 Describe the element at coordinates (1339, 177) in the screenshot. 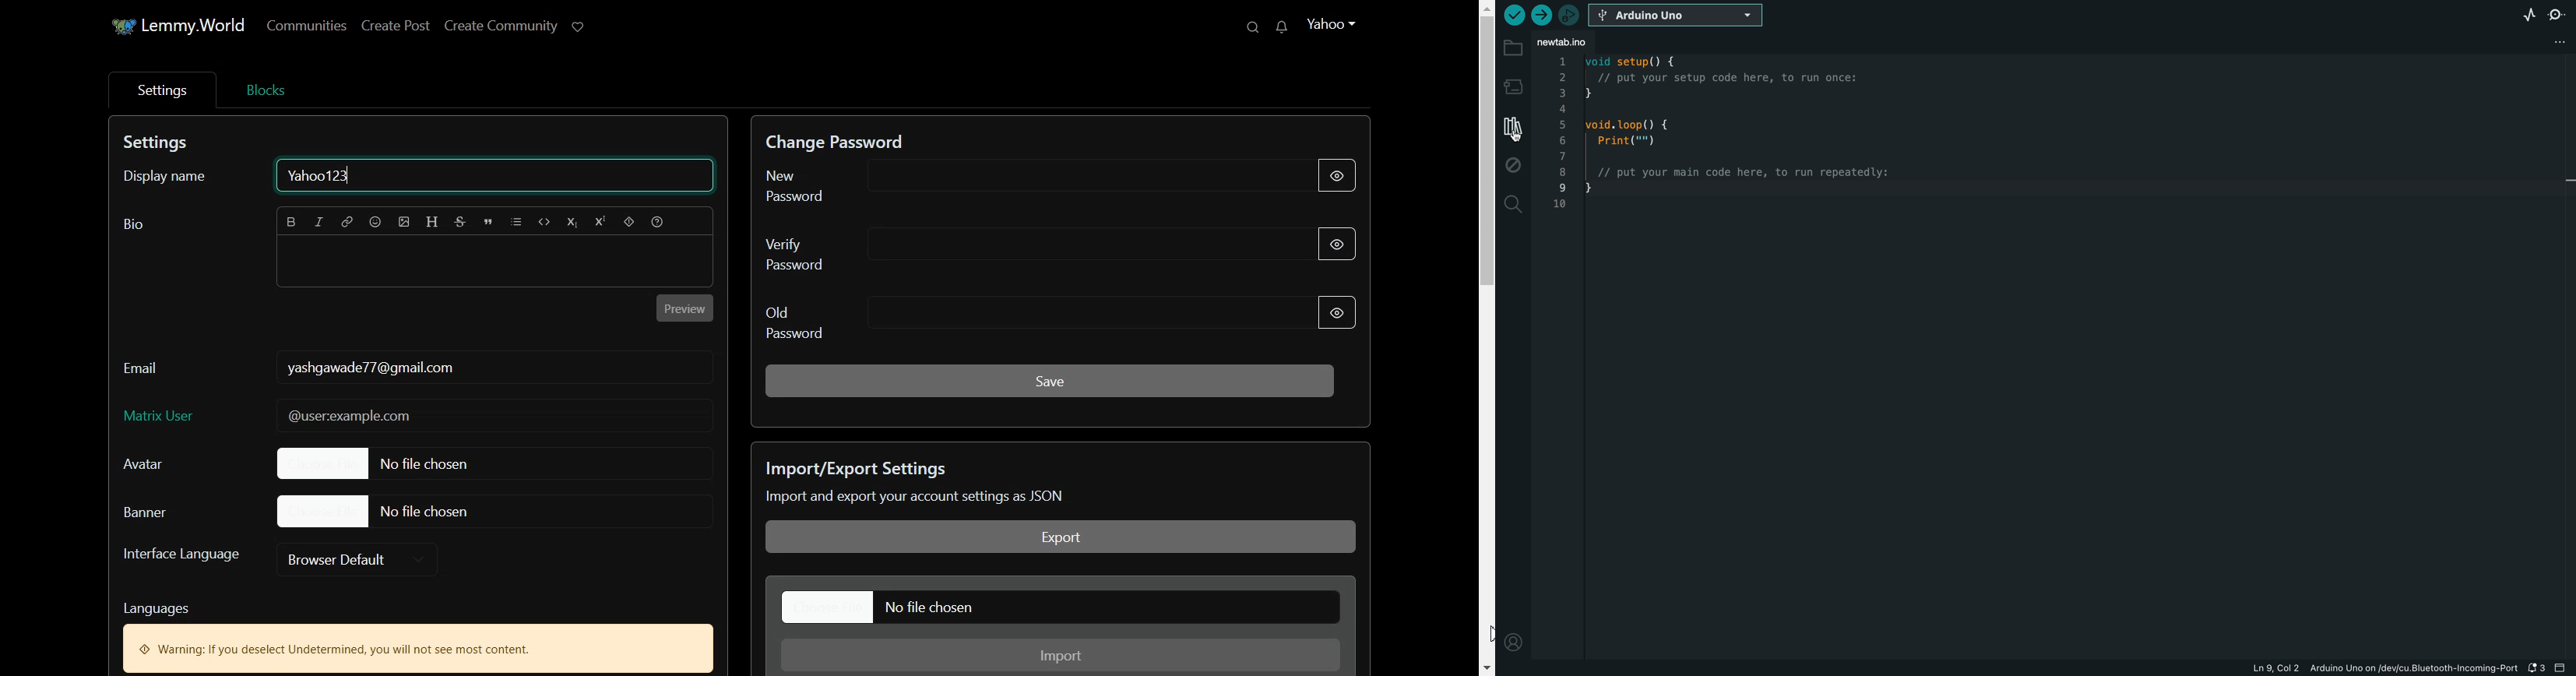

I see `Hide Password` at that location.